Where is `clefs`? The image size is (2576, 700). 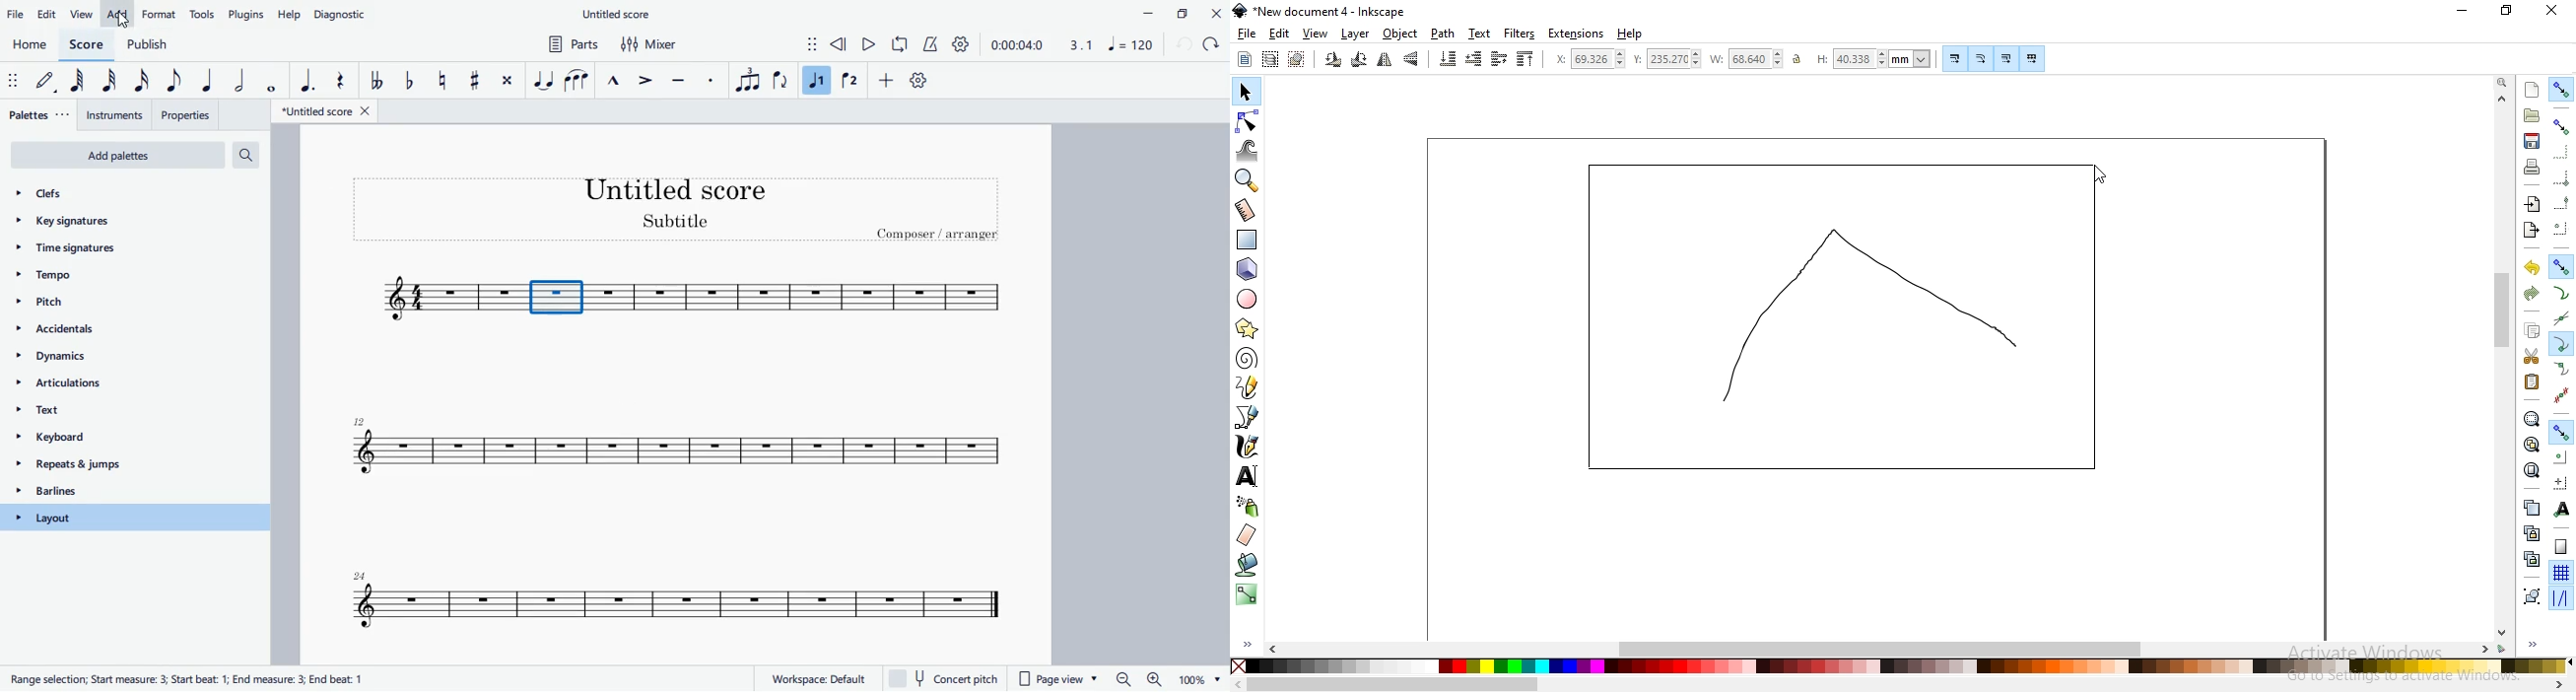
clefs is located at coordinates (116, 194).